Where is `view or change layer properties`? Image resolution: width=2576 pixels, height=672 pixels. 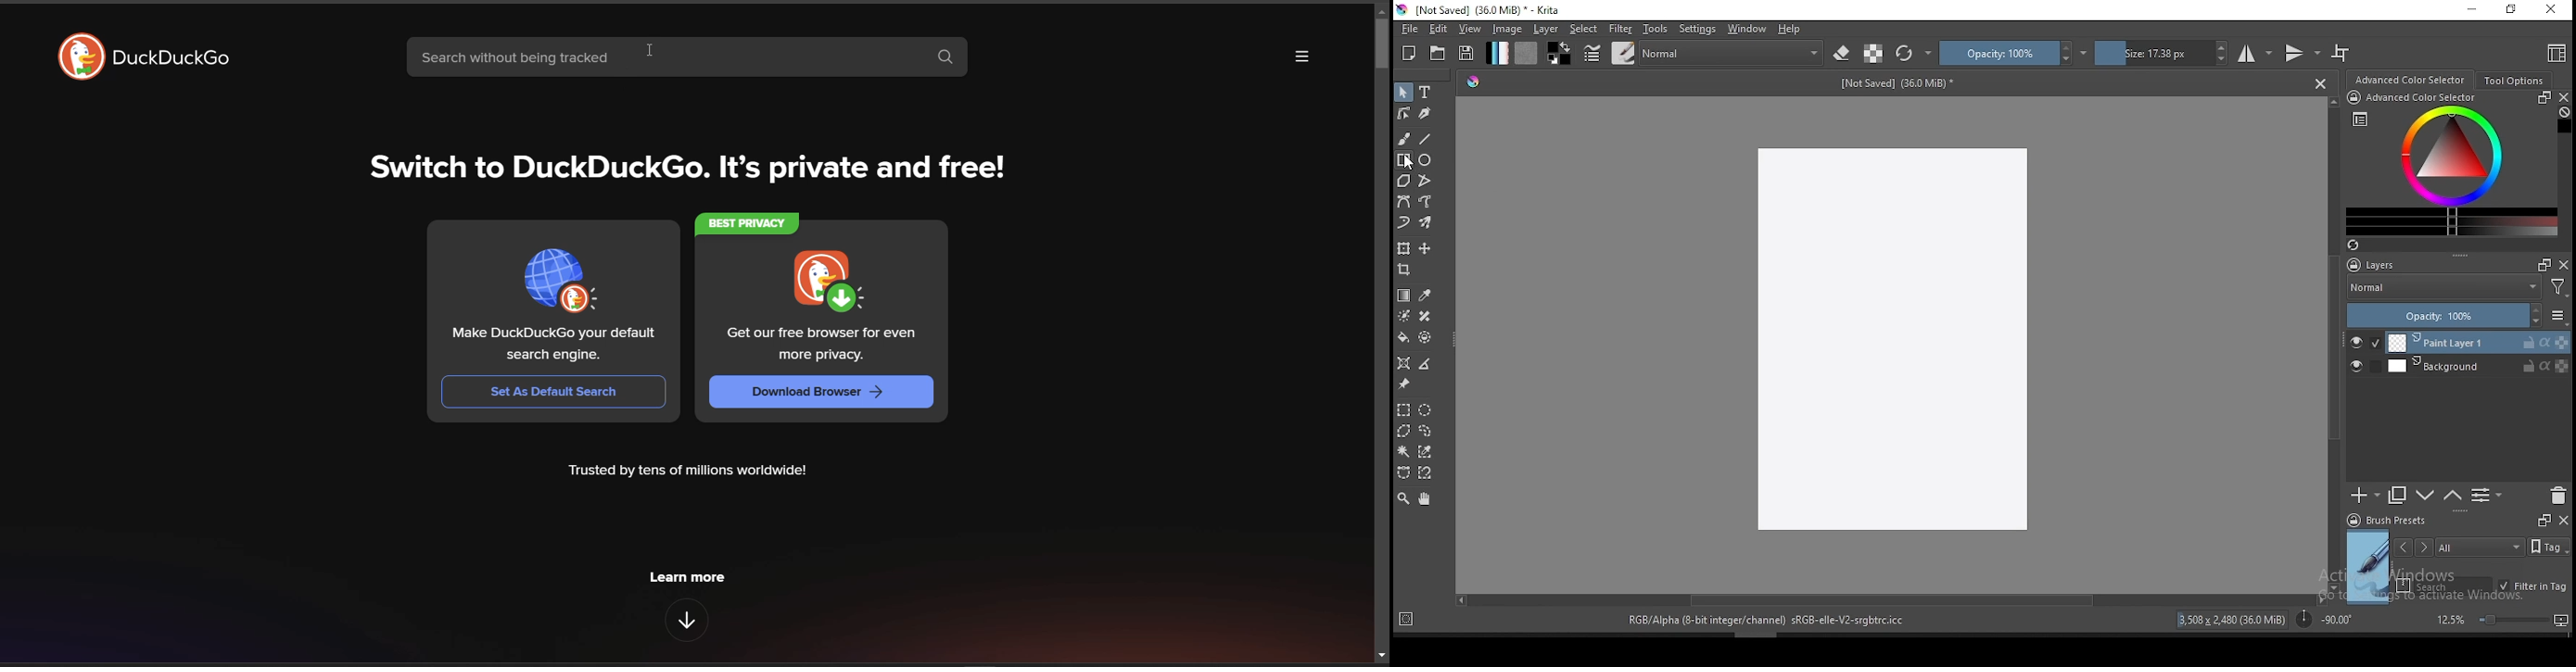 view or change layer properties is located at coordinates (2486, 495).